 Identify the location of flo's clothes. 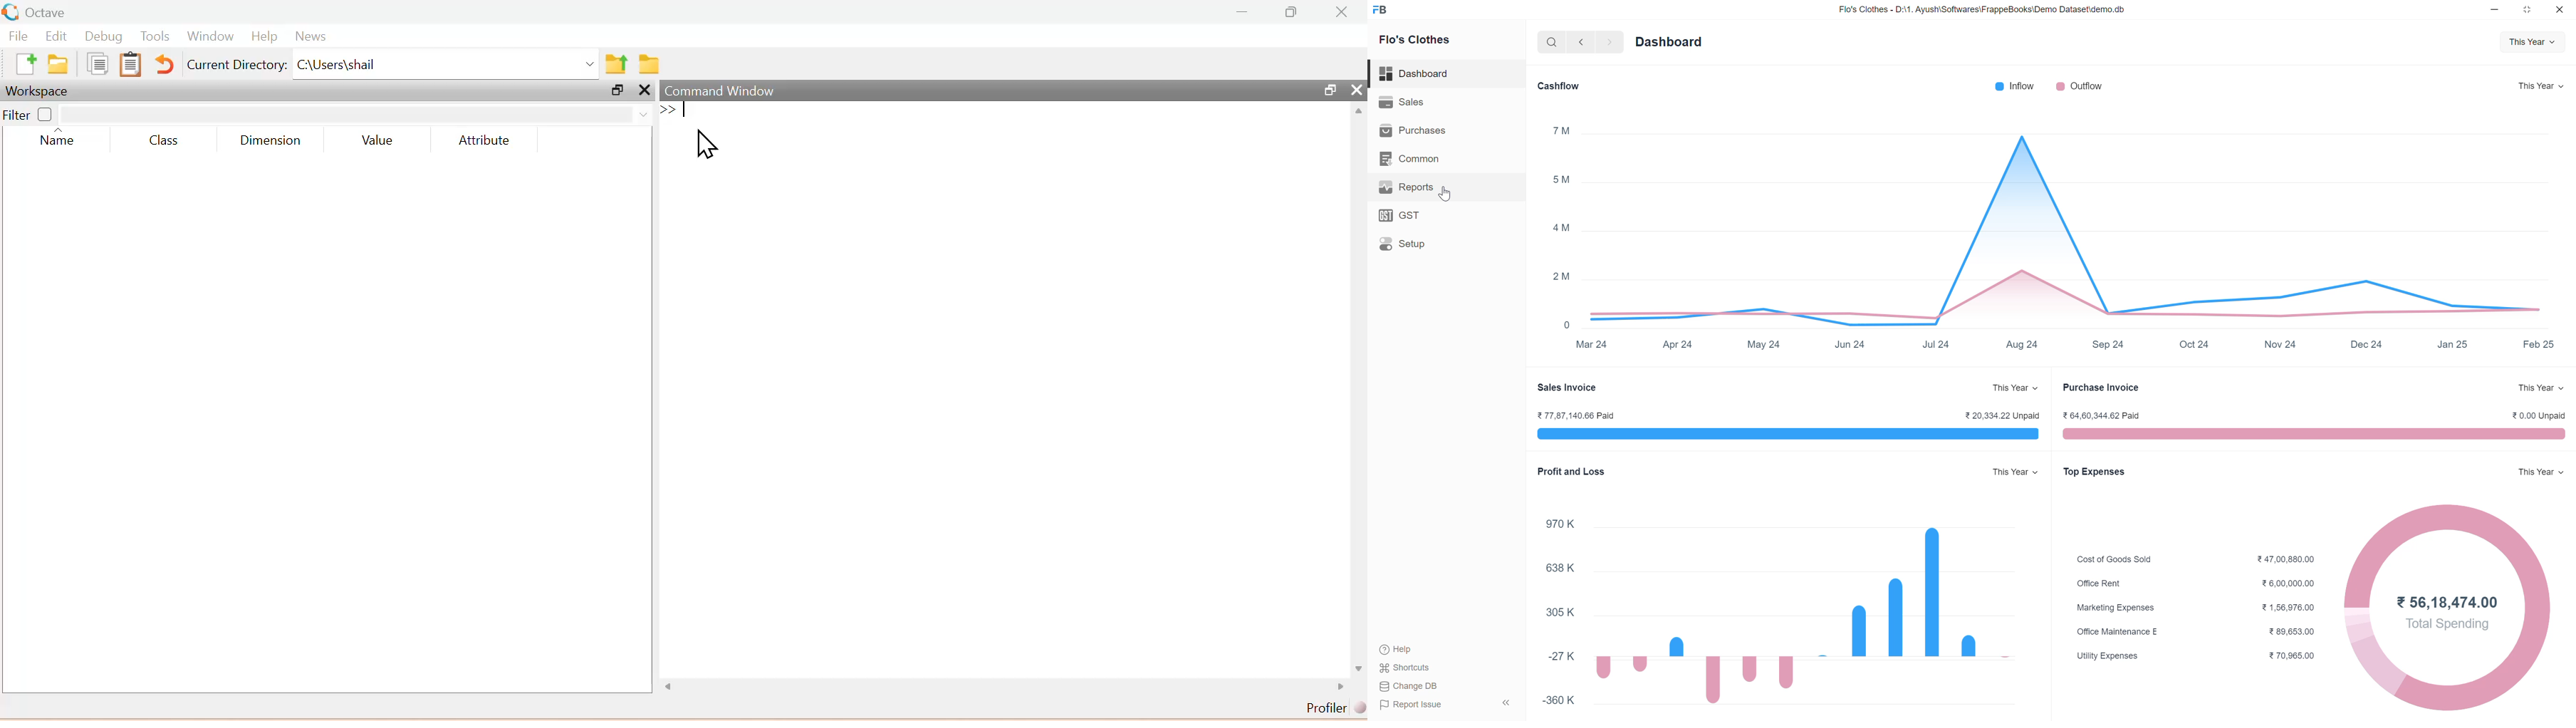
(1413, 39).